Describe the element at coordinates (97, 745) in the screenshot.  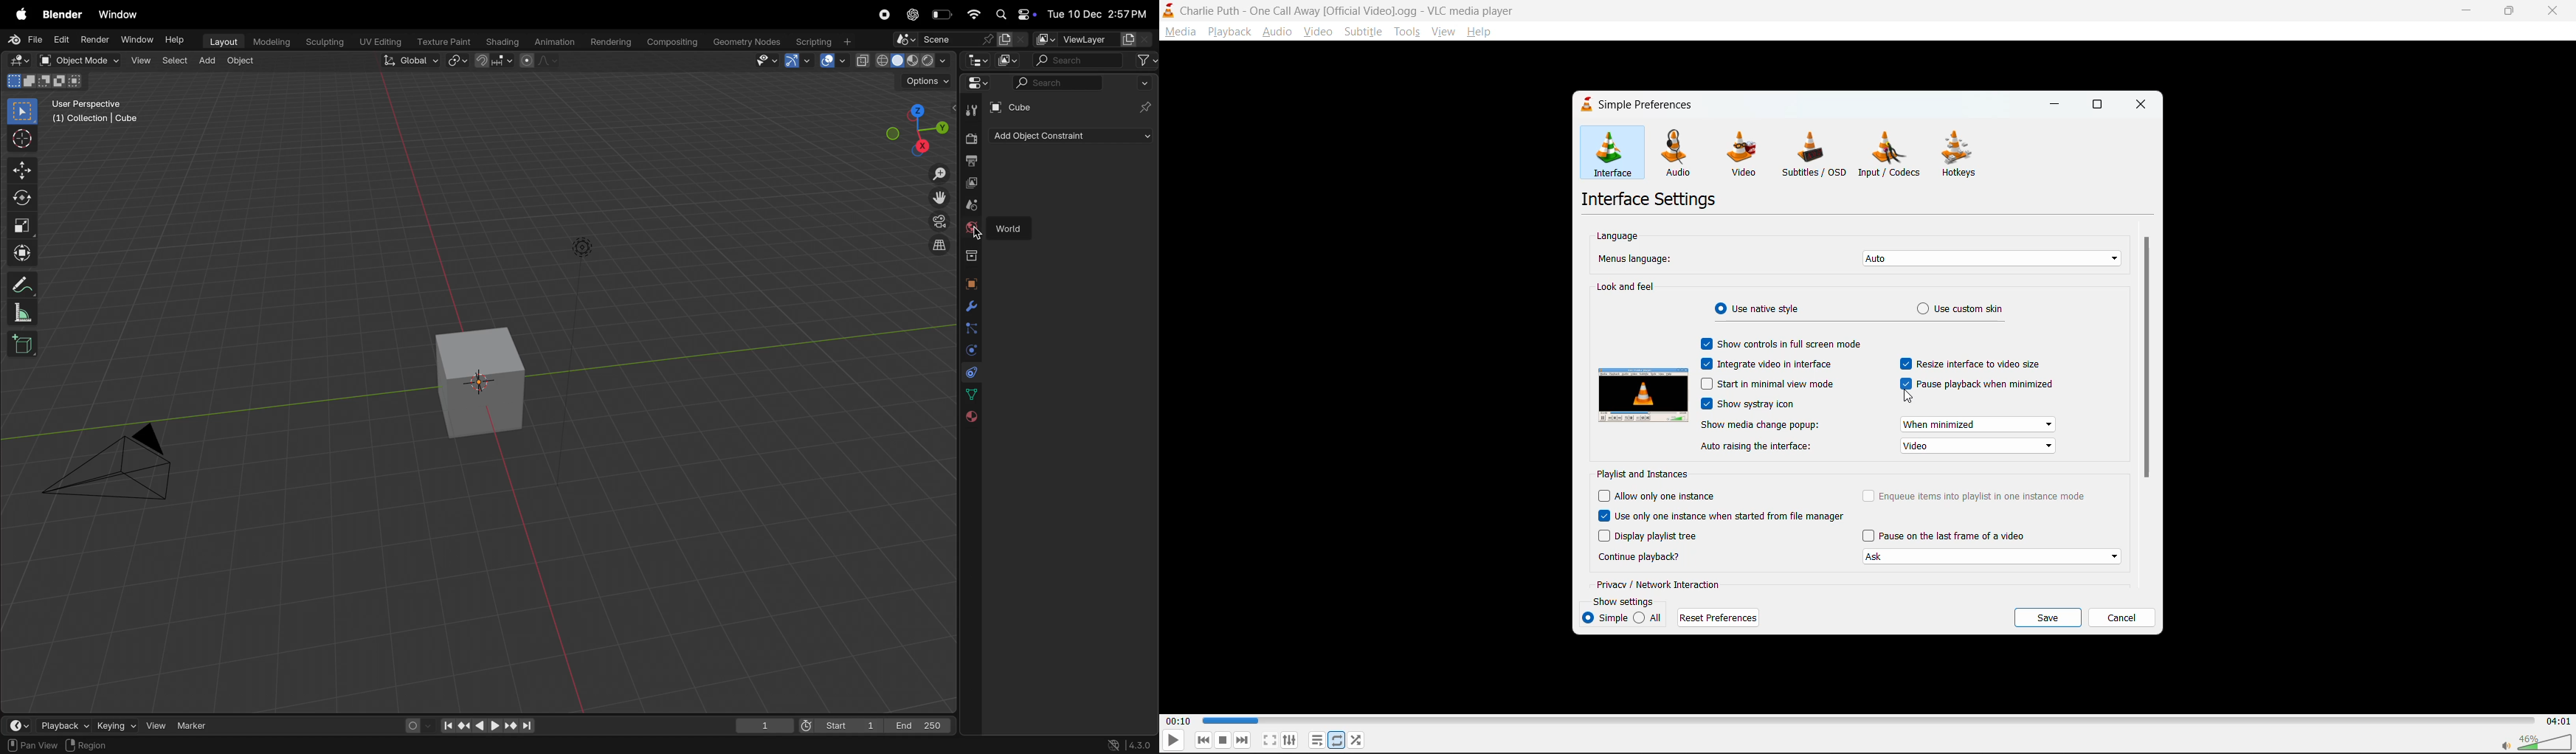
I see `Region` at that location.